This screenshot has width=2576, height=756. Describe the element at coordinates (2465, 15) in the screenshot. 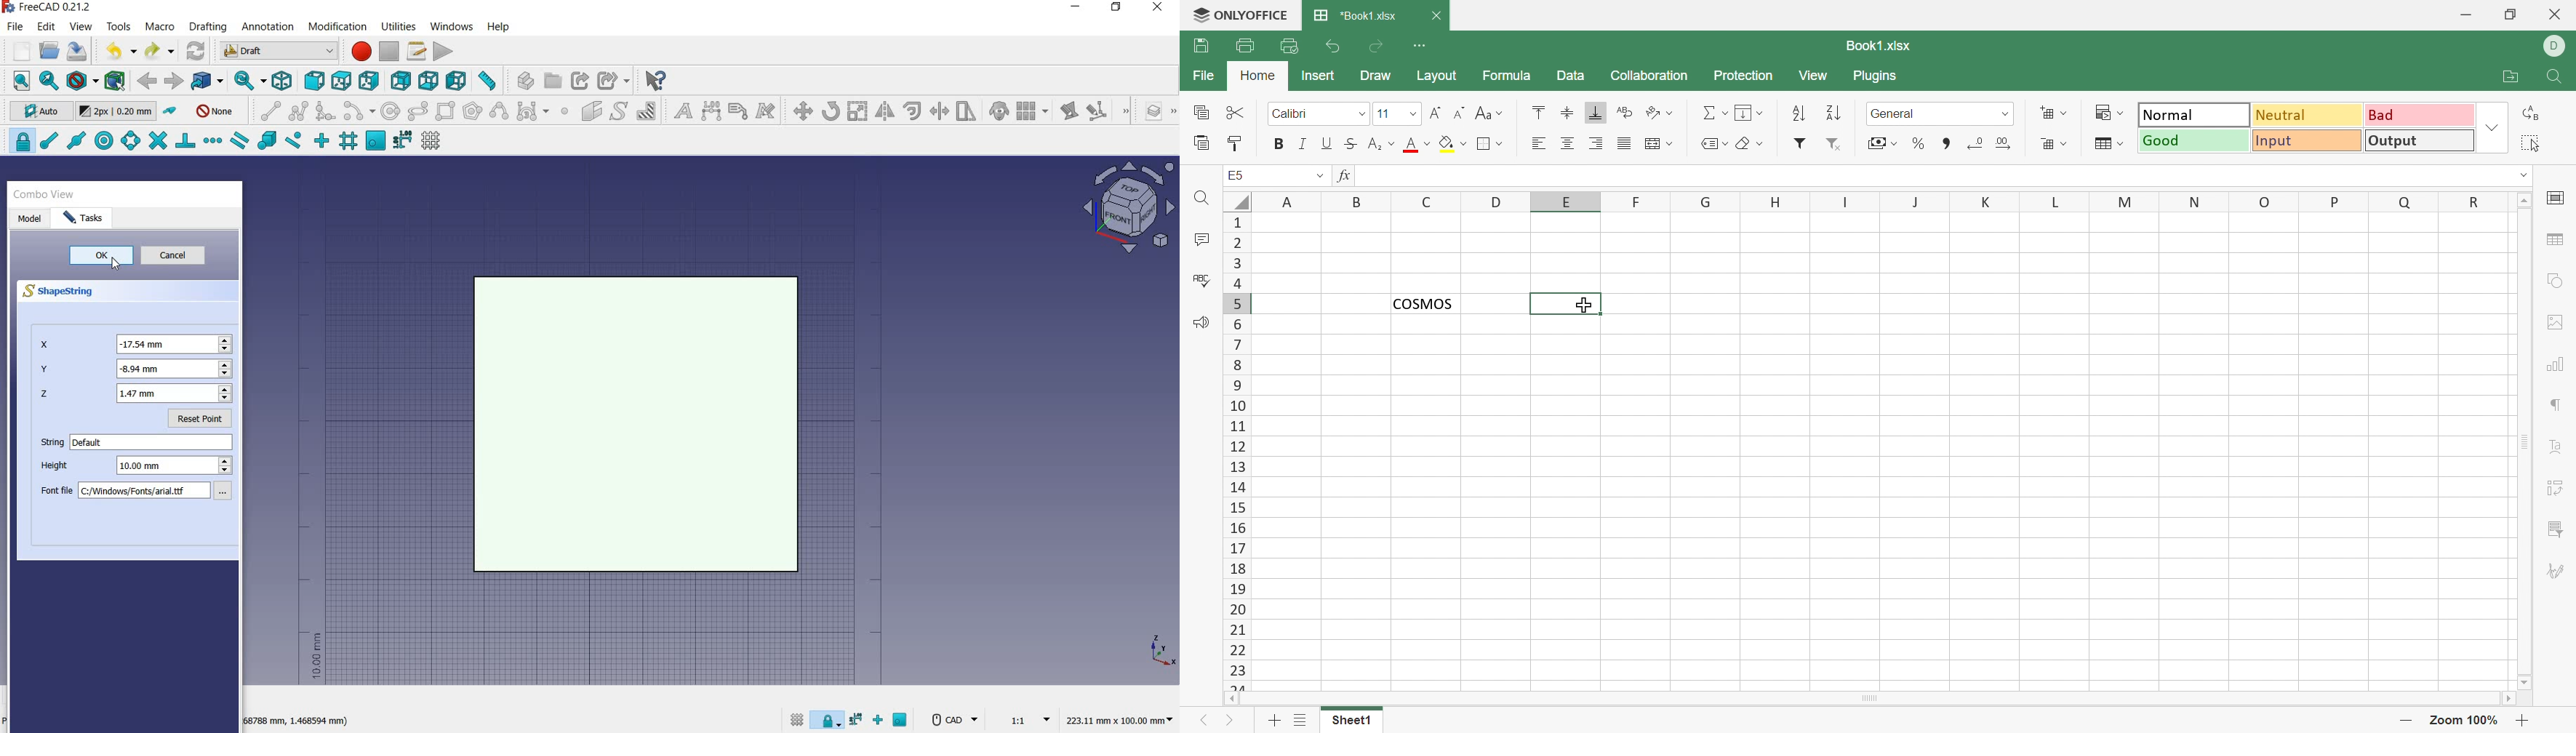

I see `Minimize` at that location.